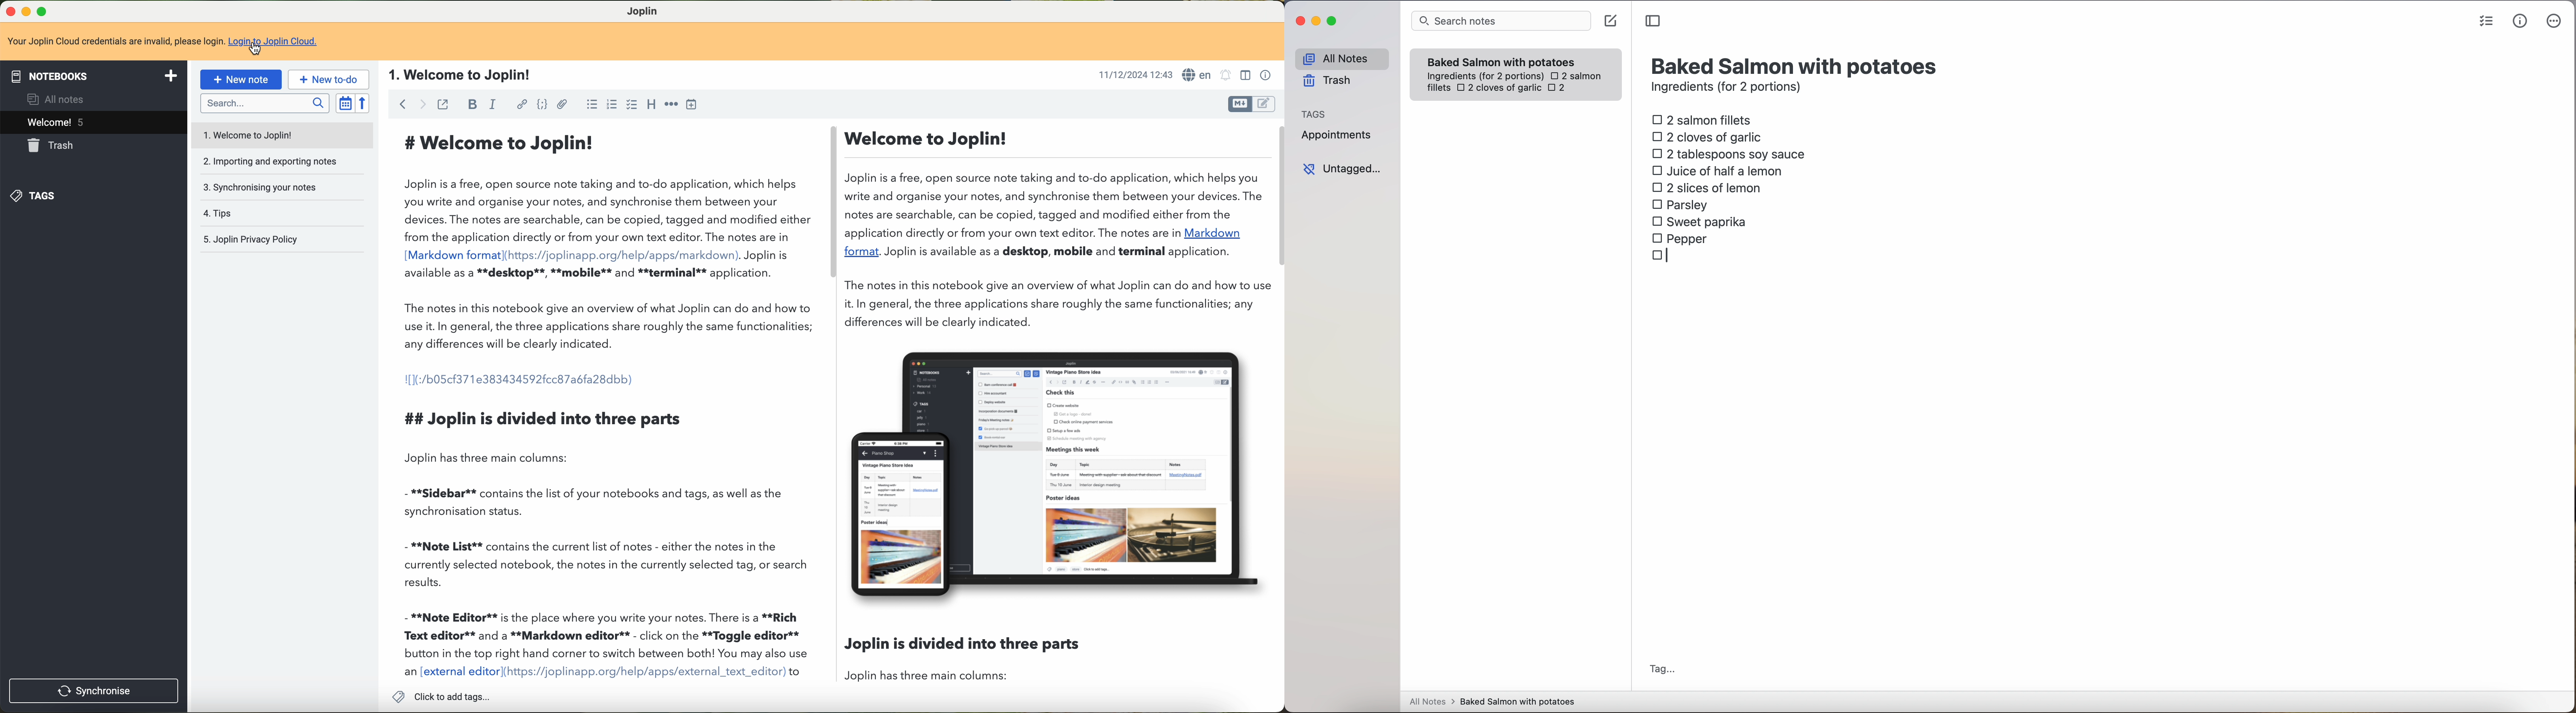 The height and width of the screenshot is (728, 2576). What do you see at coordinates (2556, 22) in the screenshot?
I see `more options` at bounding box center [2556, 22].